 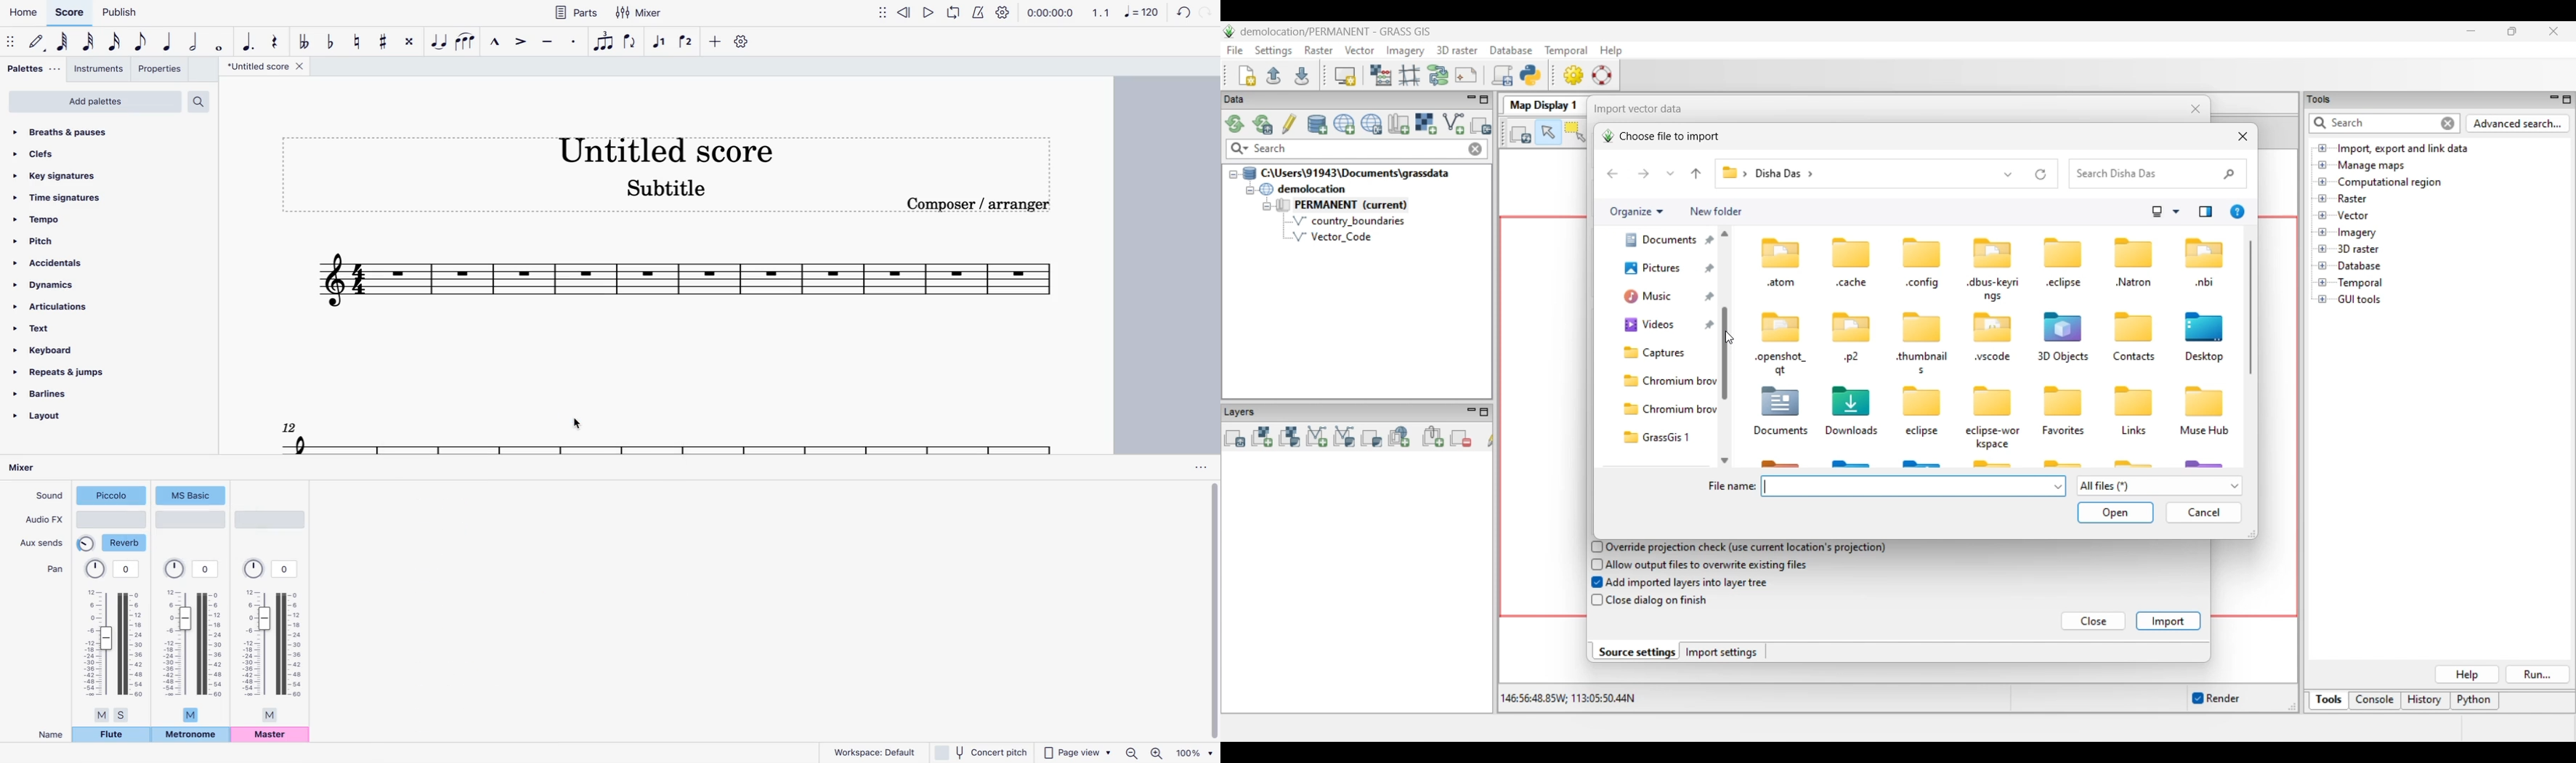 I want to click on full note, so click(x=219, y=42).